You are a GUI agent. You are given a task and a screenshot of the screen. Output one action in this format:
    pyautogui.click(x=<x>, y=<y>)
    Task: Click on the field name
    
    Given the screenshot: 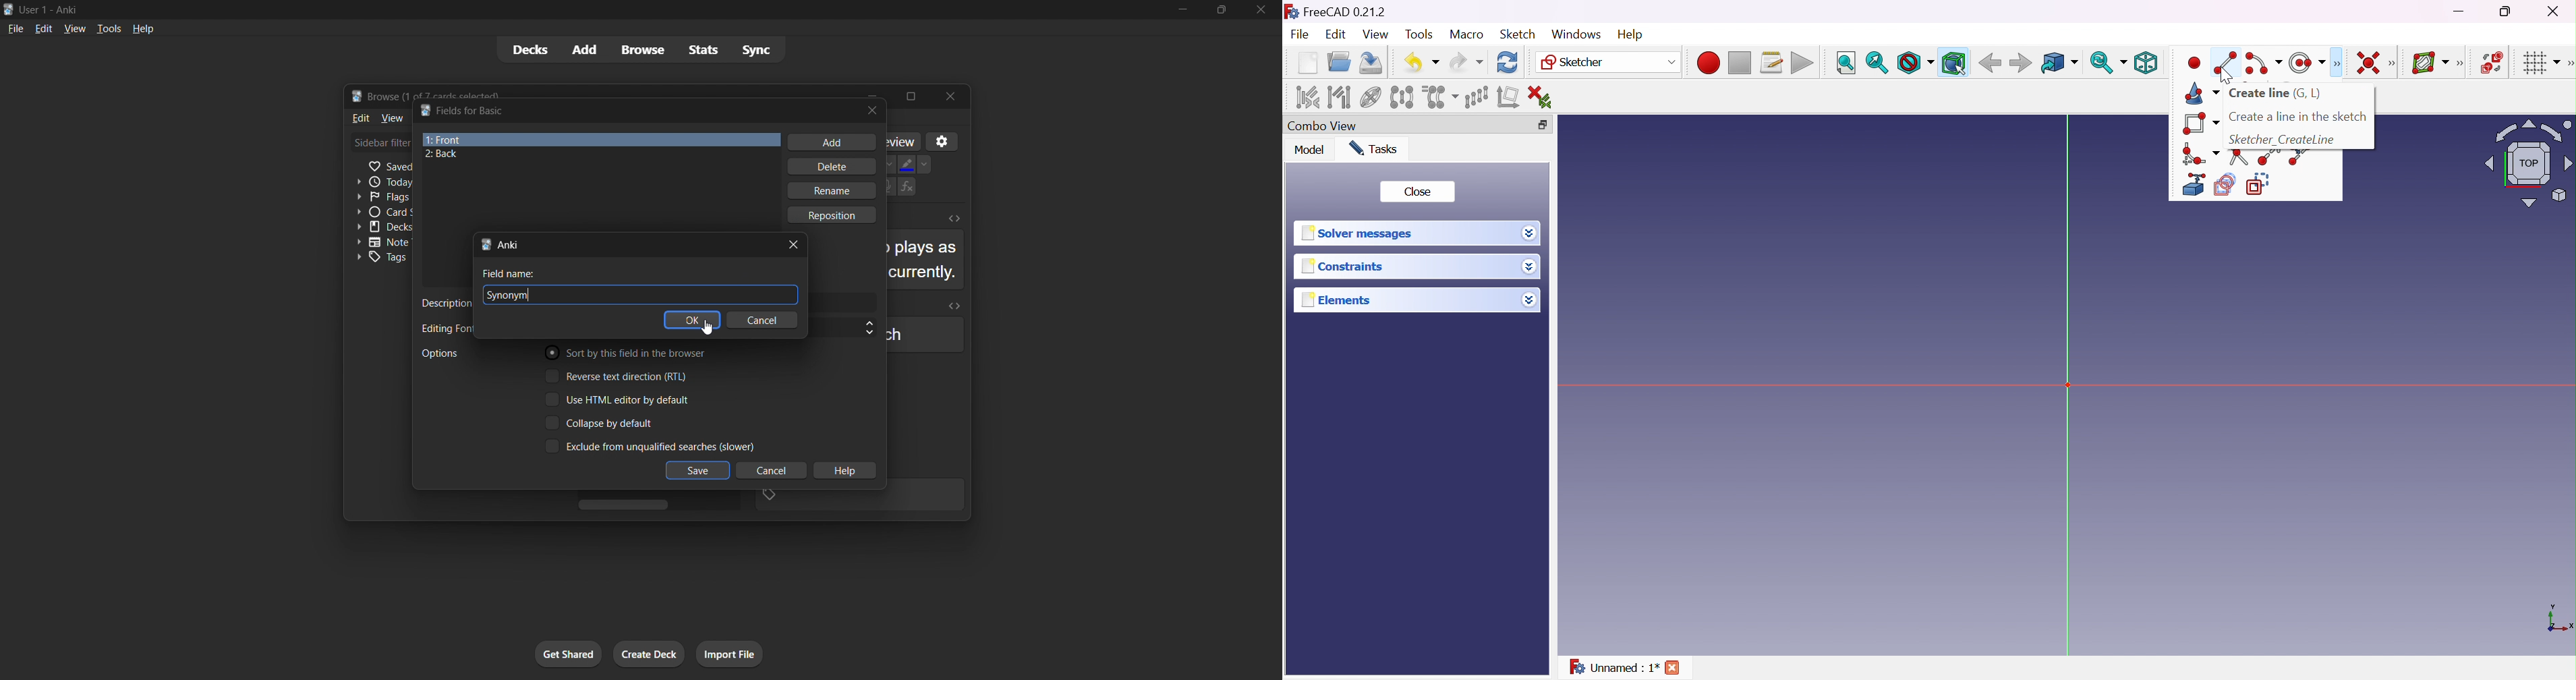 What is the action you would take?
    pyautogui.click(x=516, y=274)
    